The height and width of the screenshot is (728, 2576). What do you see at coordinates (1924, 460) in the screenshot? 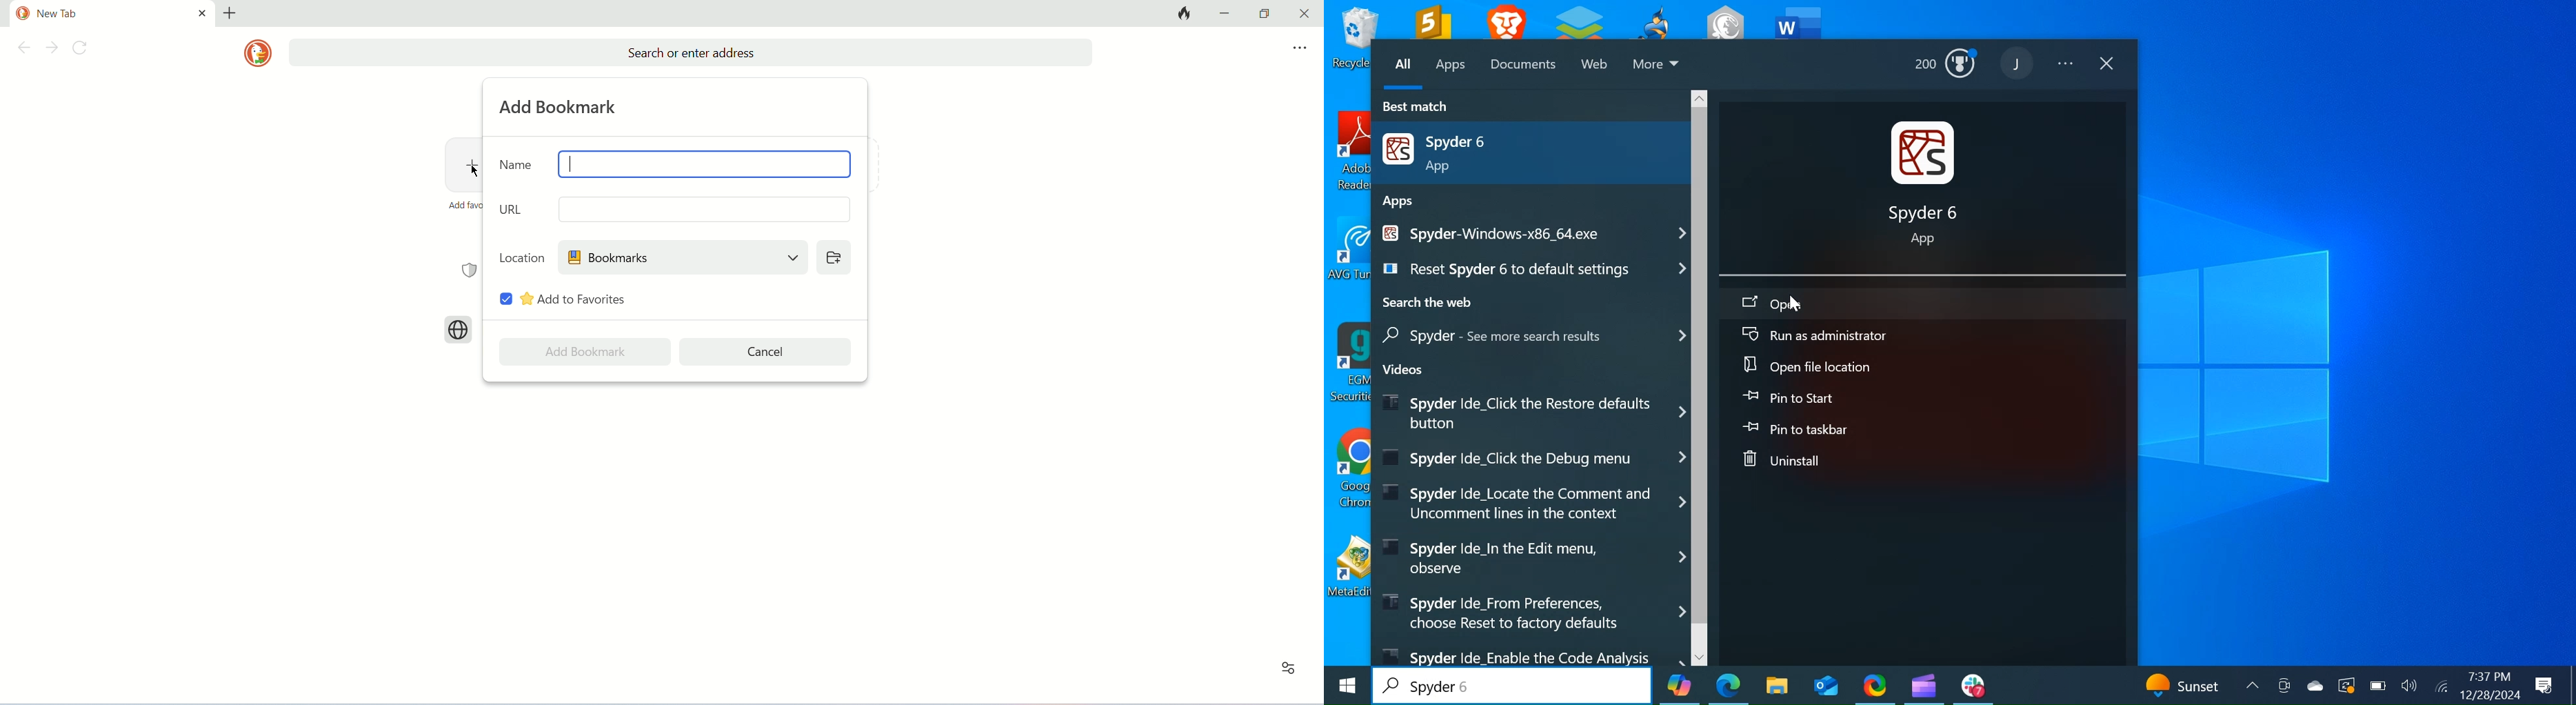
I see `Uninstall` at bounding box center [1924, 460].